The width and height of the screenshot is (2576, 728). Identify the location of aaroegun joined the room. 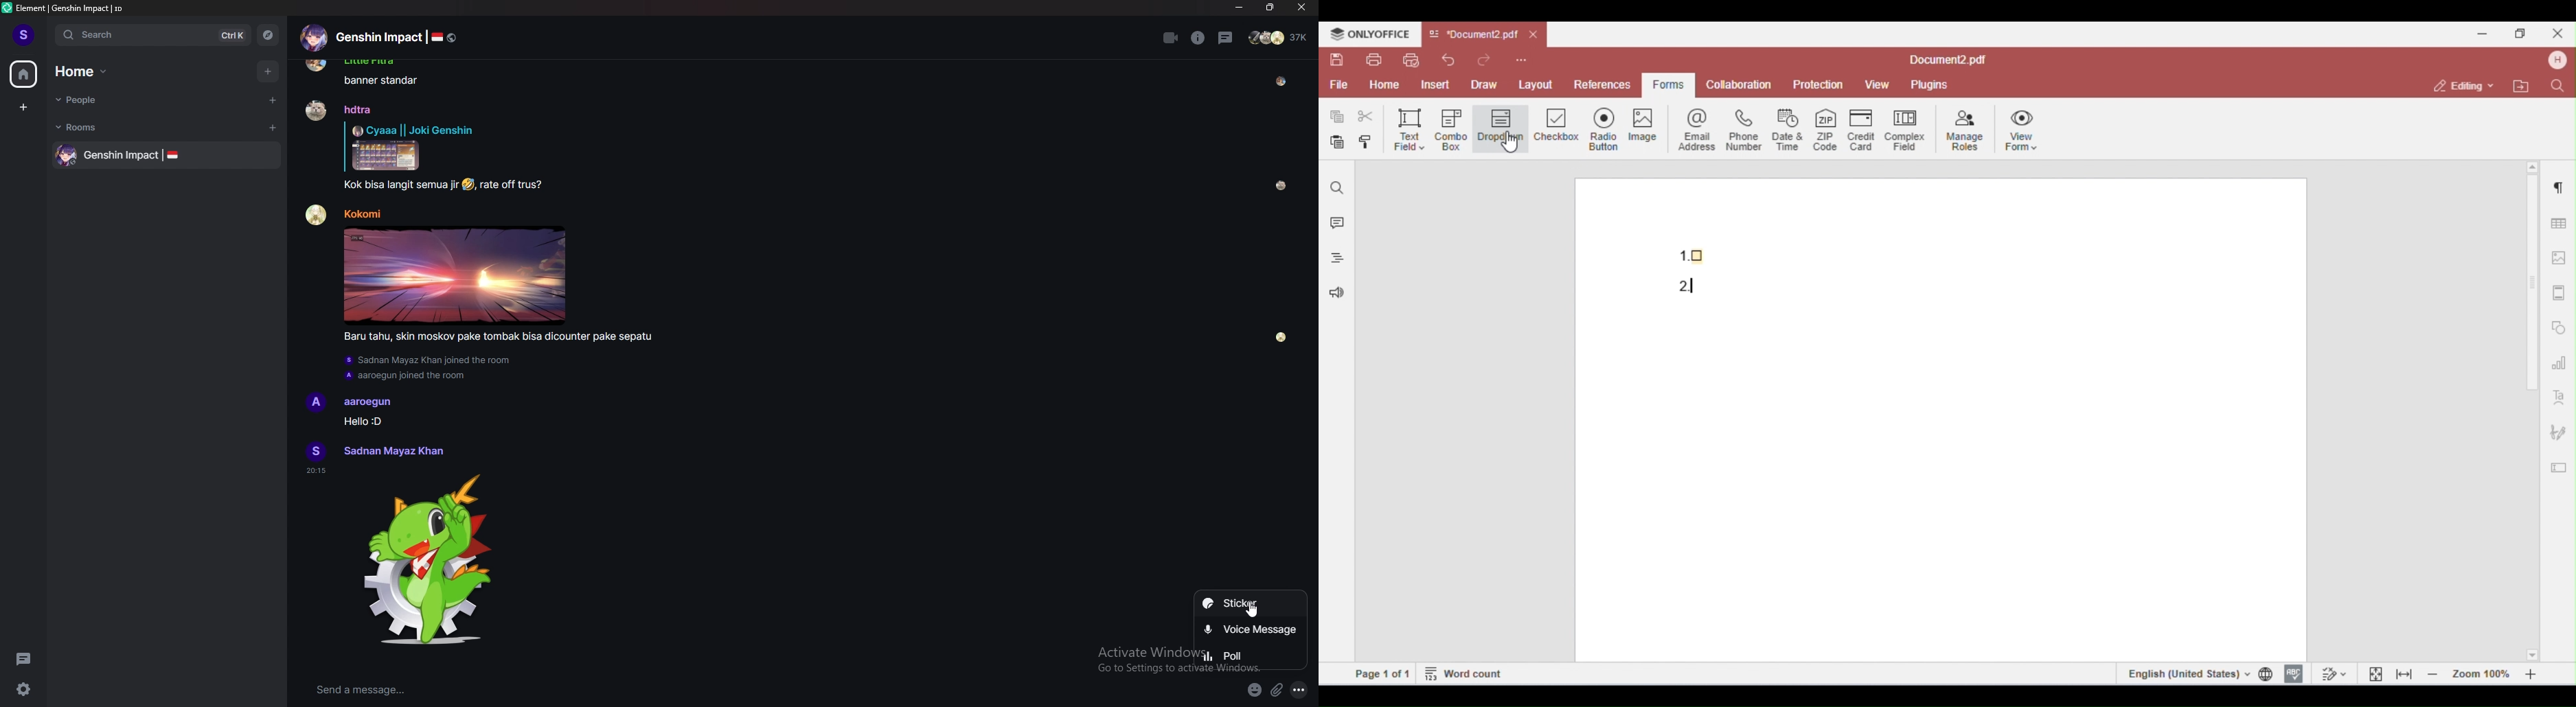
(404, 376).